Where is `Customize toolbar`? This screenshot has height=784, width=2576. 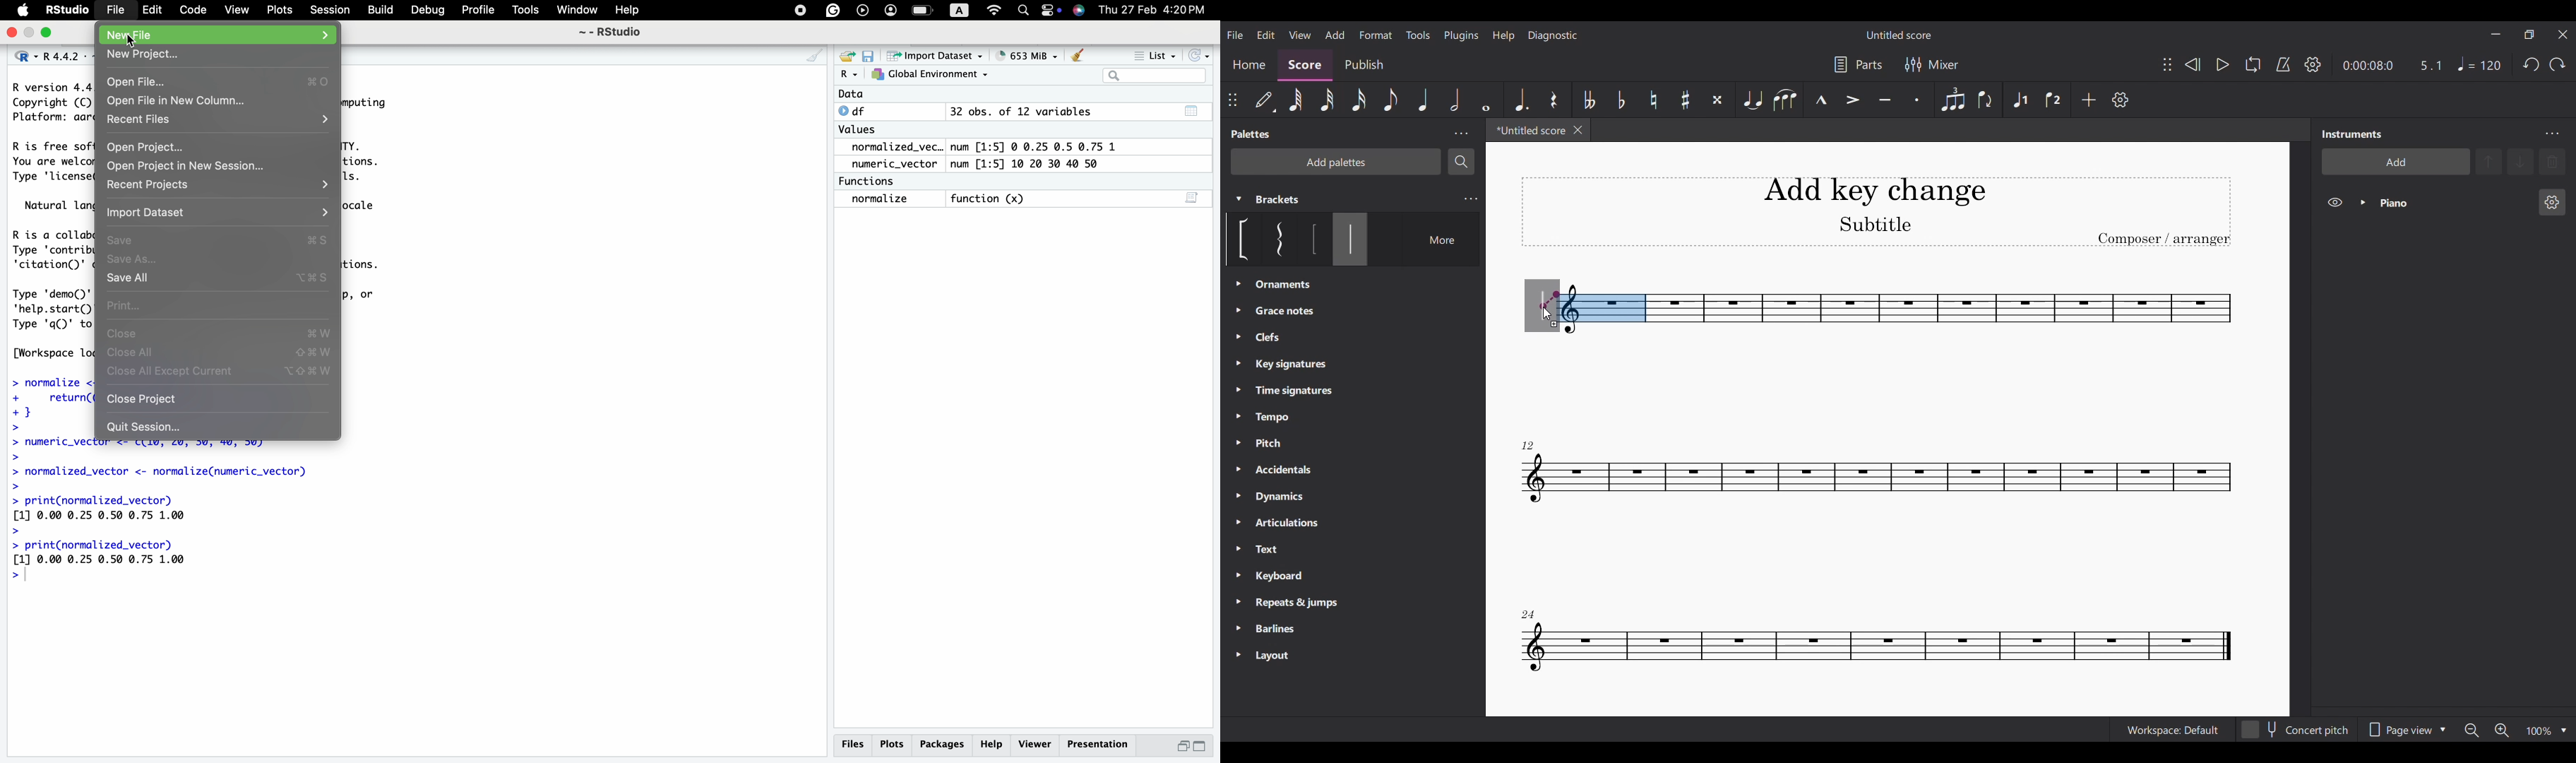
Customize toolbar is located at coordinates (2120, 100).